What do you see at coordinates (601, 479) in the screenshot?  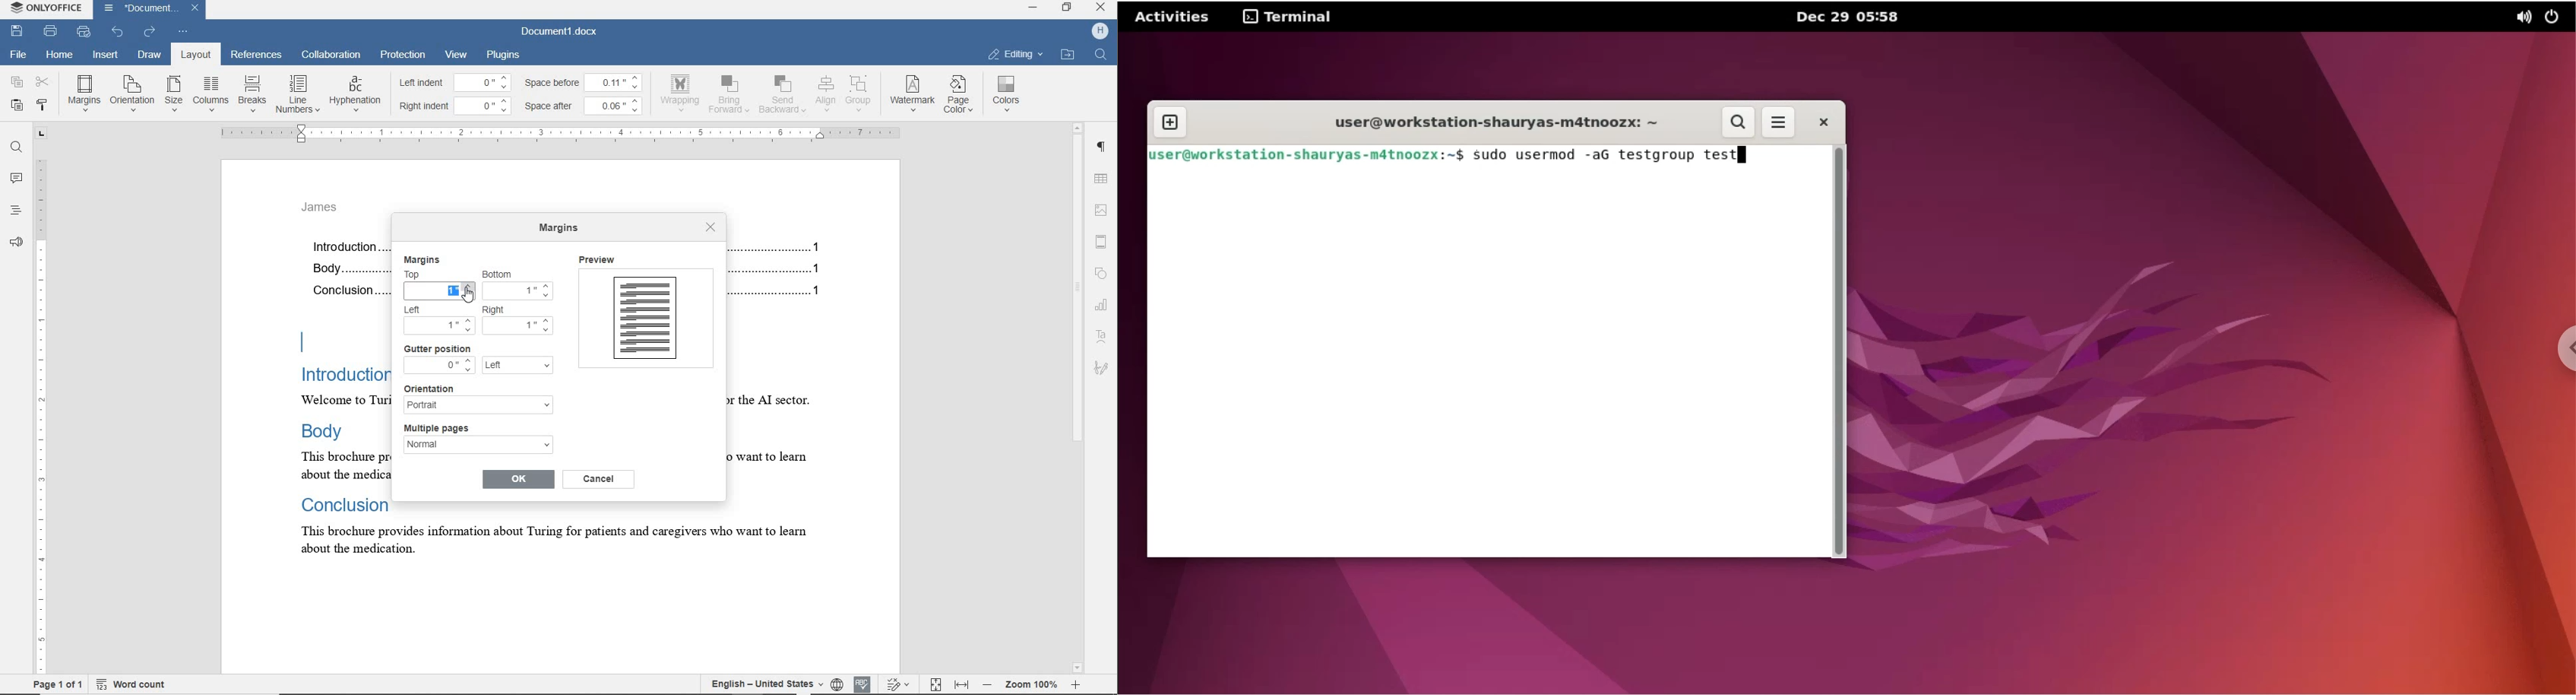 I see `cancel` at bounding box center [601, 479].